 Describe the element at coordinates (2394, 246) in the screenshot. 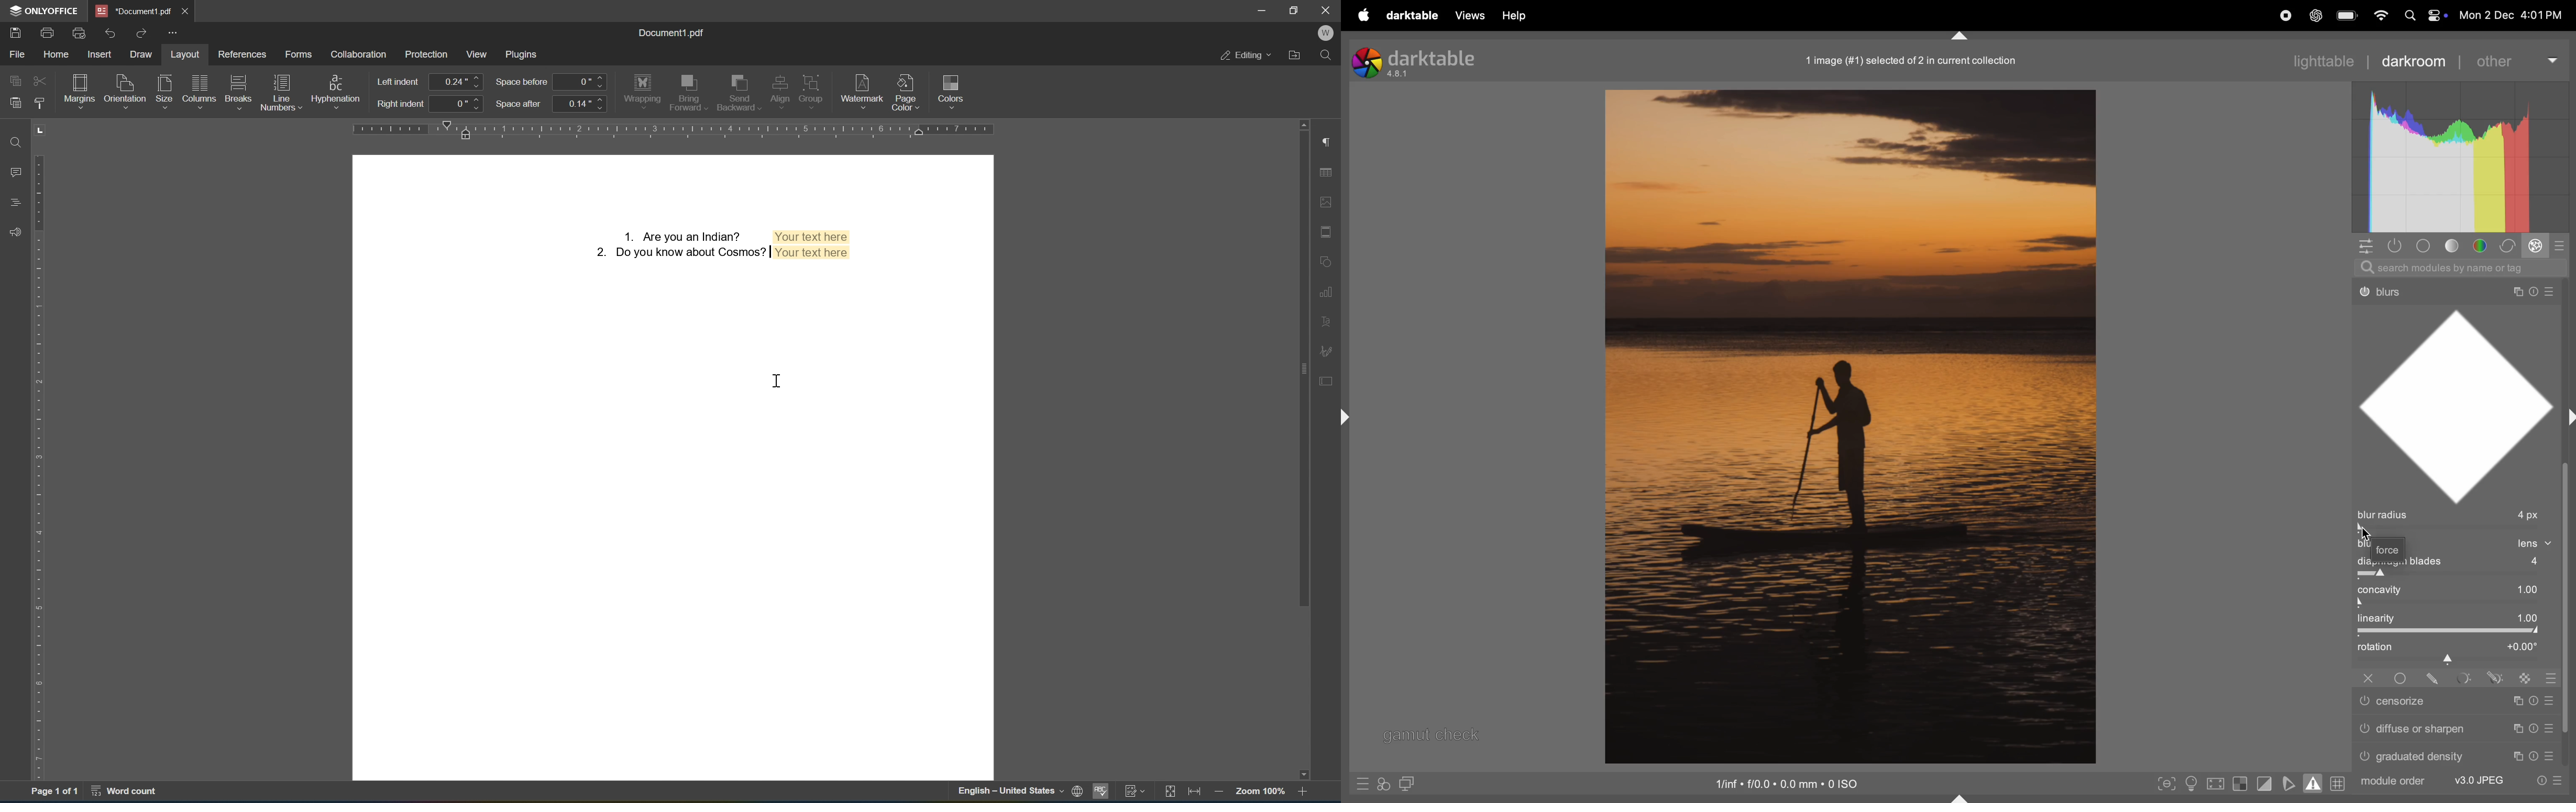

I see `show only active modules` at that location.